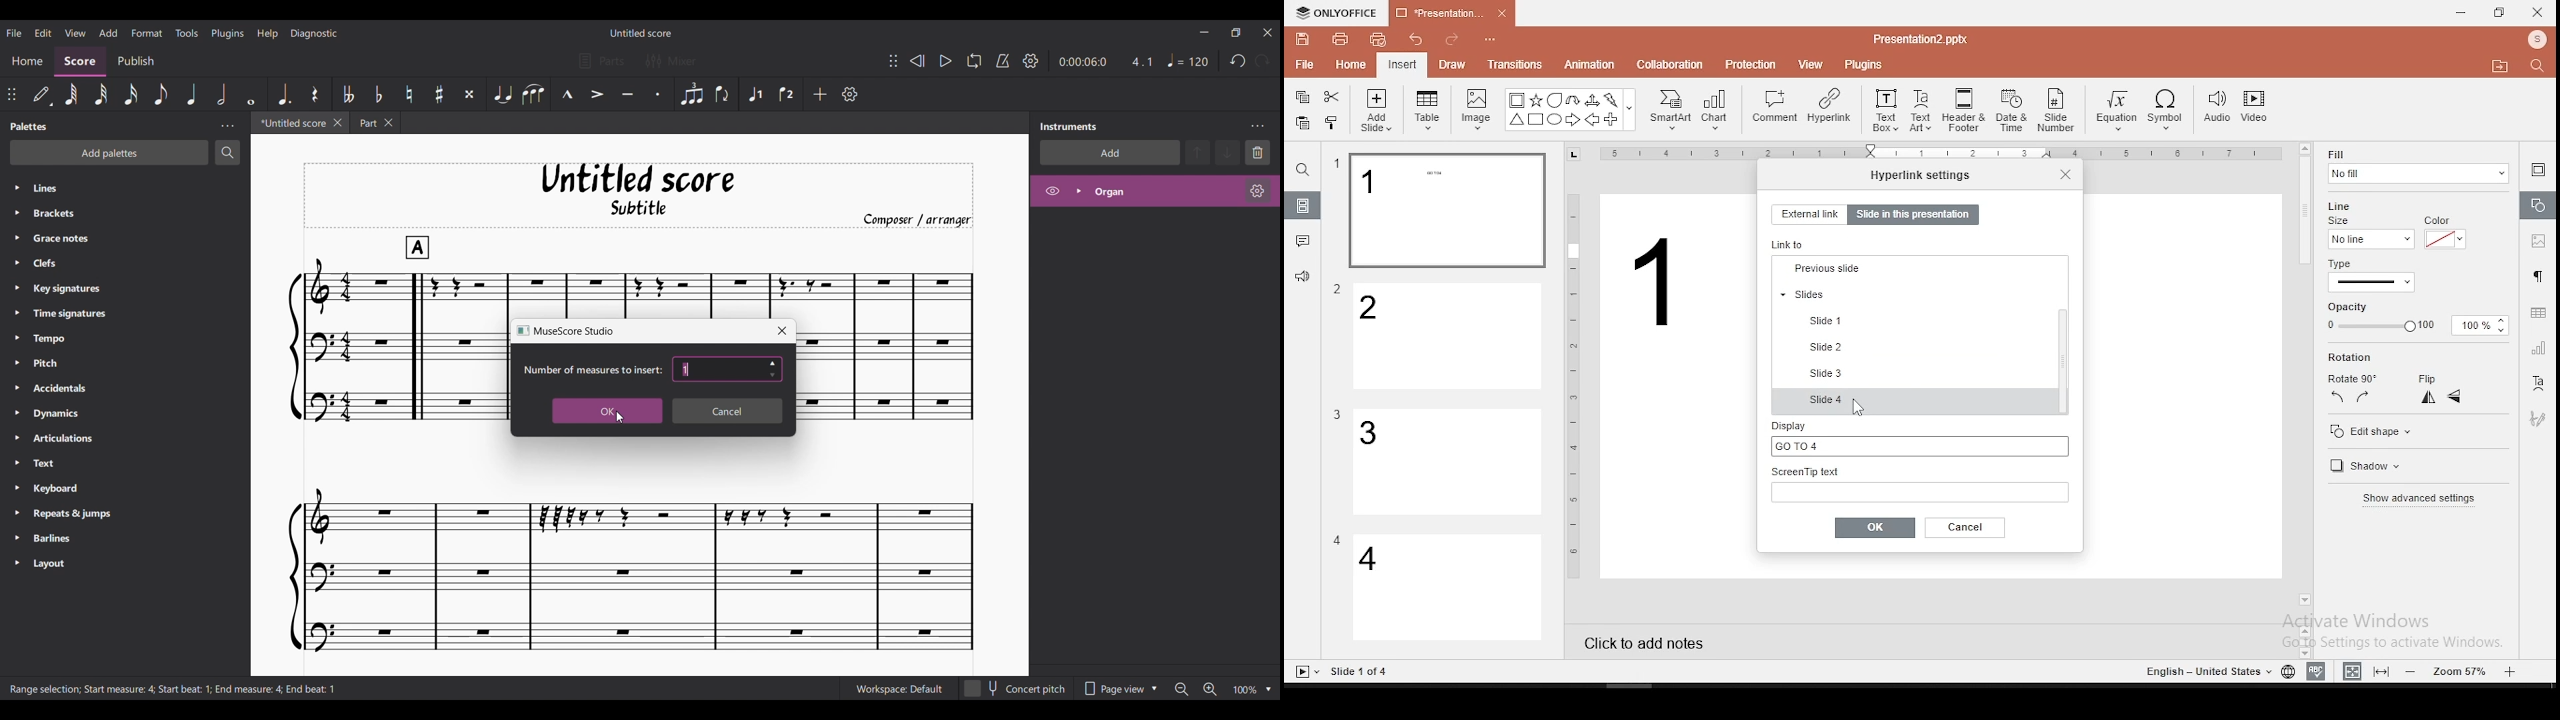 This screenshot has height=728, width=2576. What do you see at coordinates (108, 31) in the screenshot?
I see `Add menu` at bounding box center [108, 31].